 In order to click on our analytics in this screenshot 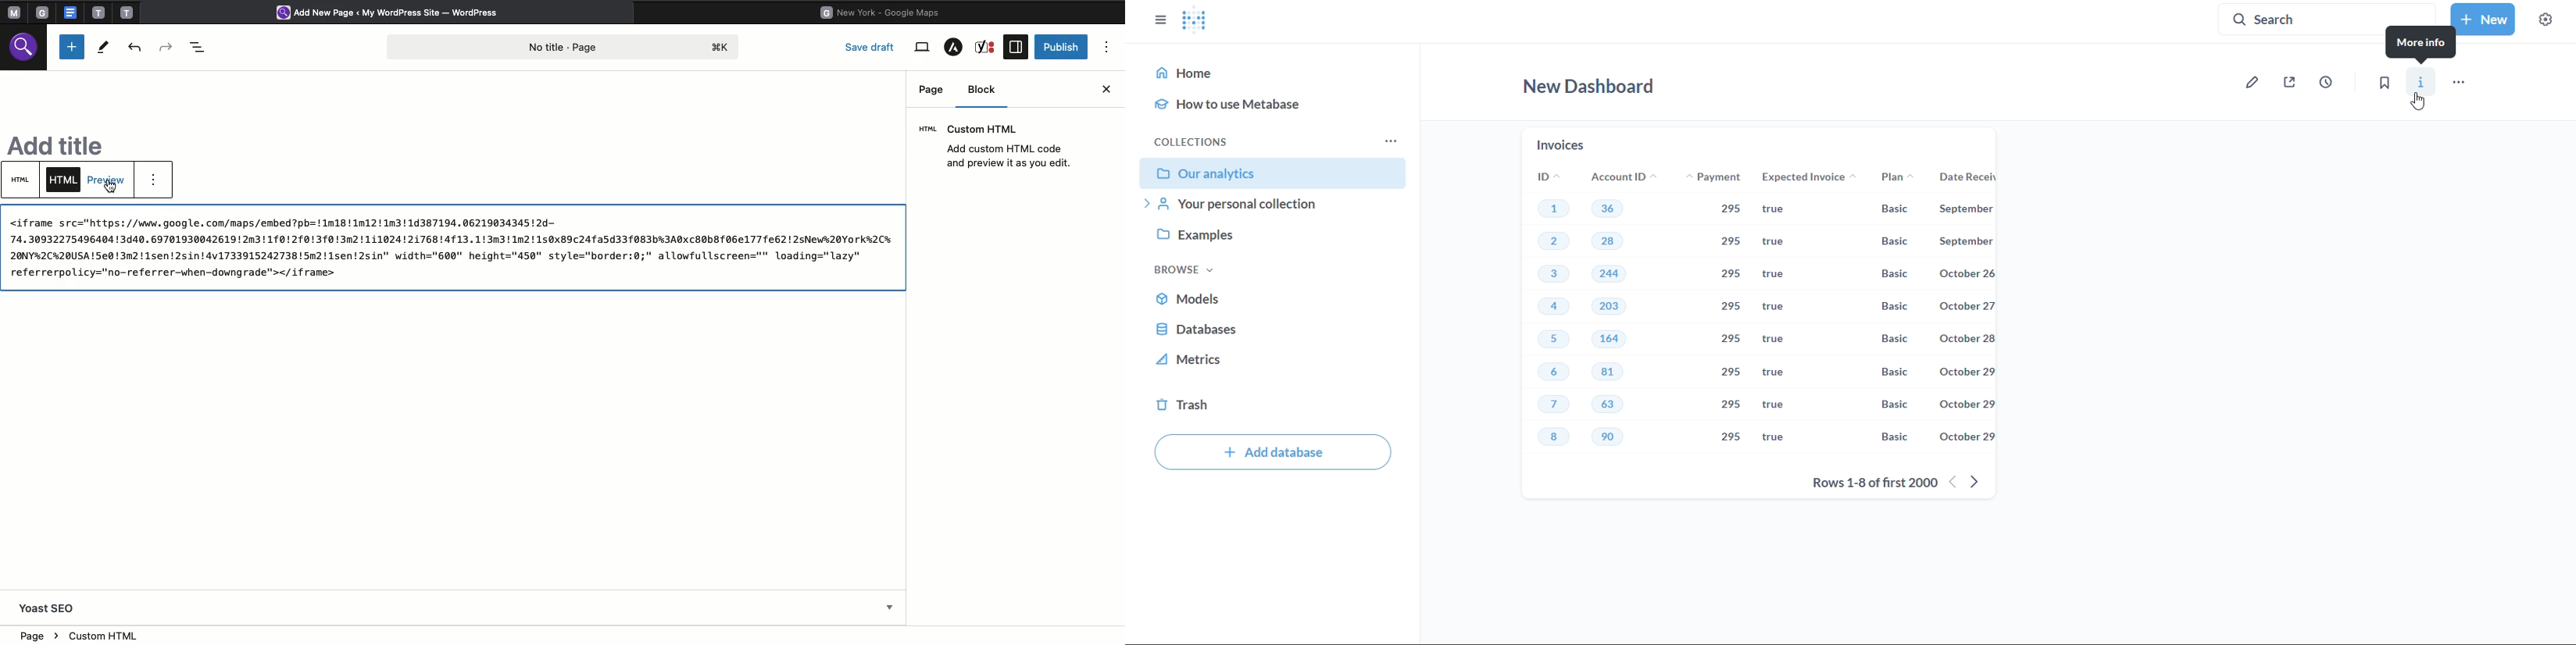, I will do `click(1272, 173)`.